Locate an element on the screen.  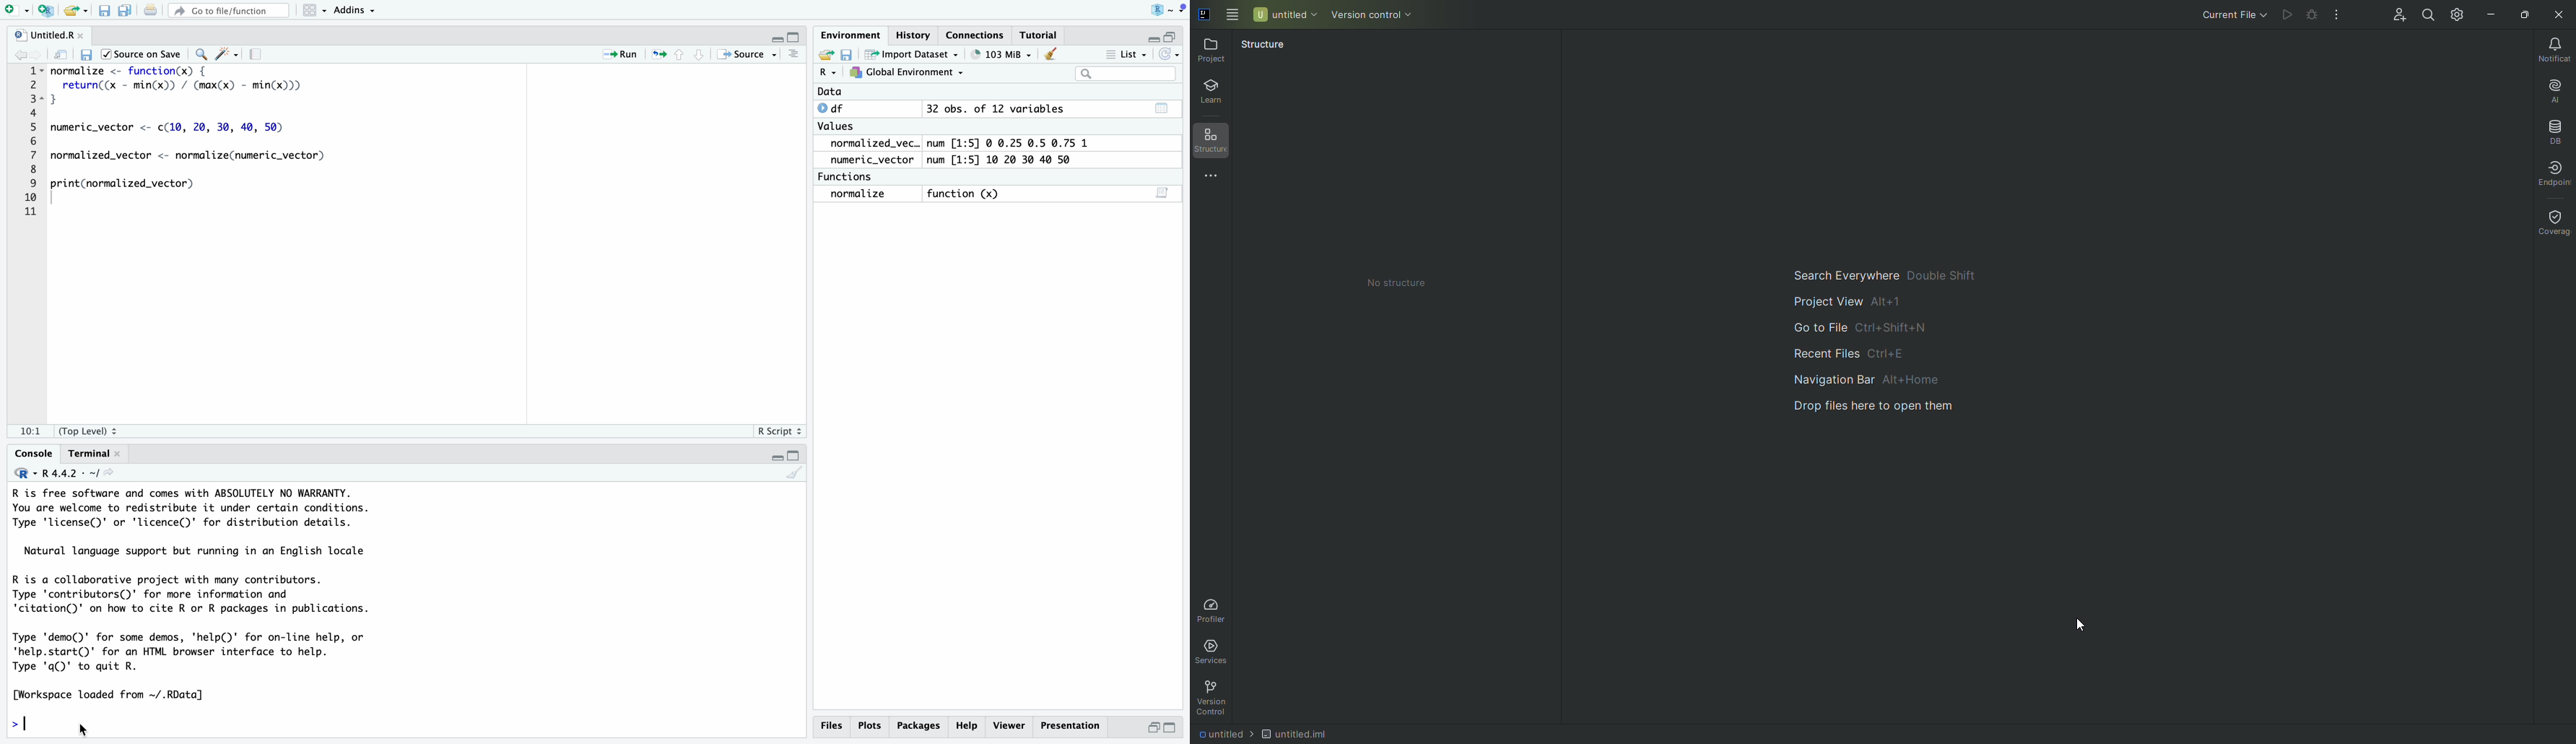
Updates and Settings is located at coordinates (2460, 18).